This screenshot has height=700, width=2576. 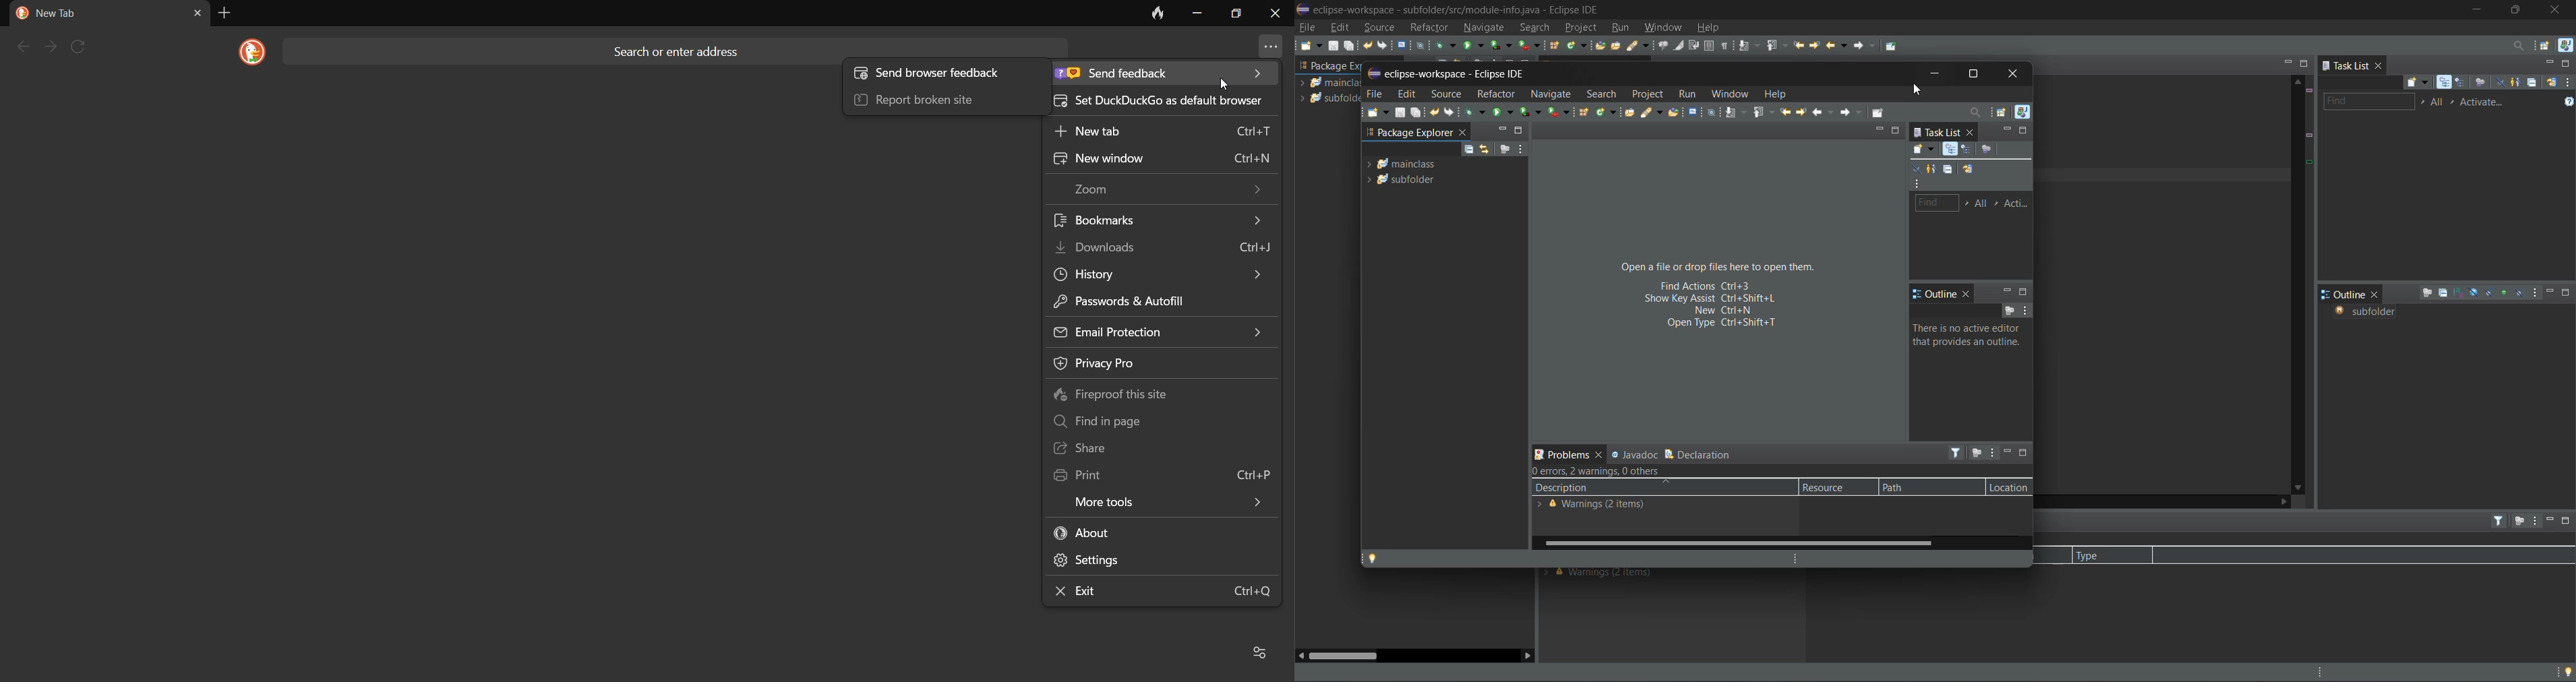 I want to click on select active task, so click(x=1997, y=202).